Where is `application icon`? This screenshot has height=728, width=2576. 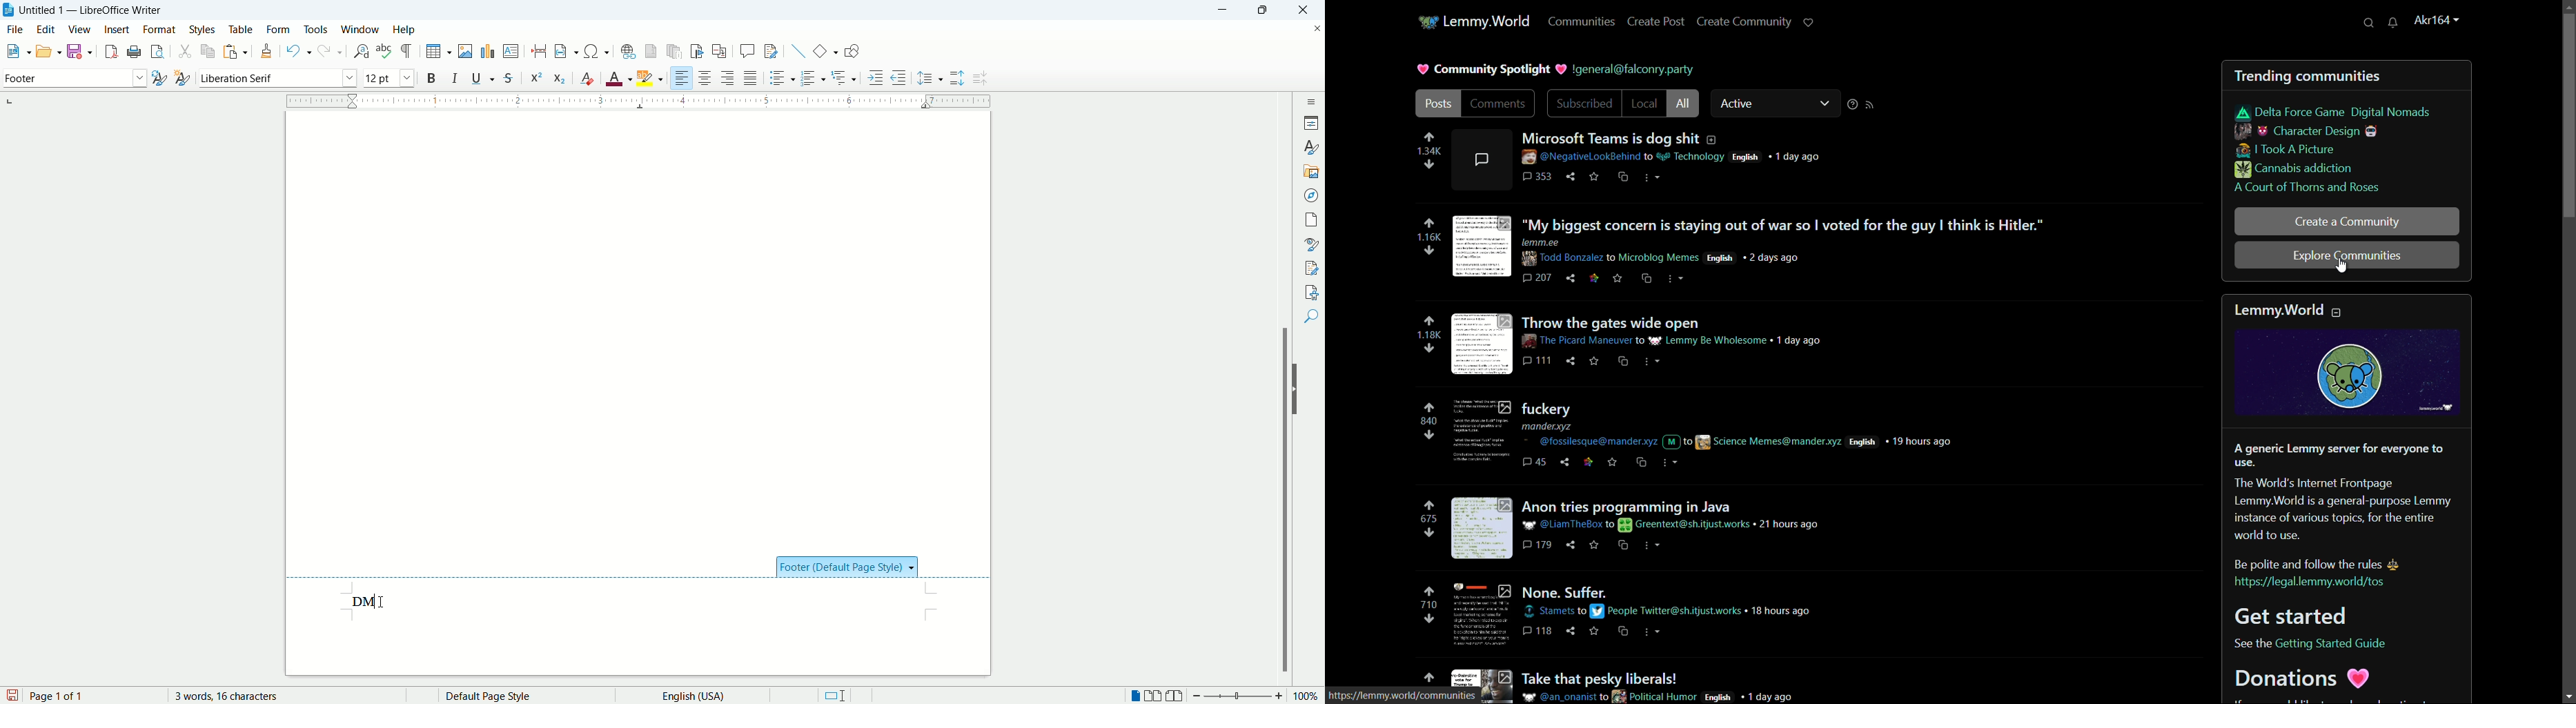
application icon is located at coordinates (9, 10).